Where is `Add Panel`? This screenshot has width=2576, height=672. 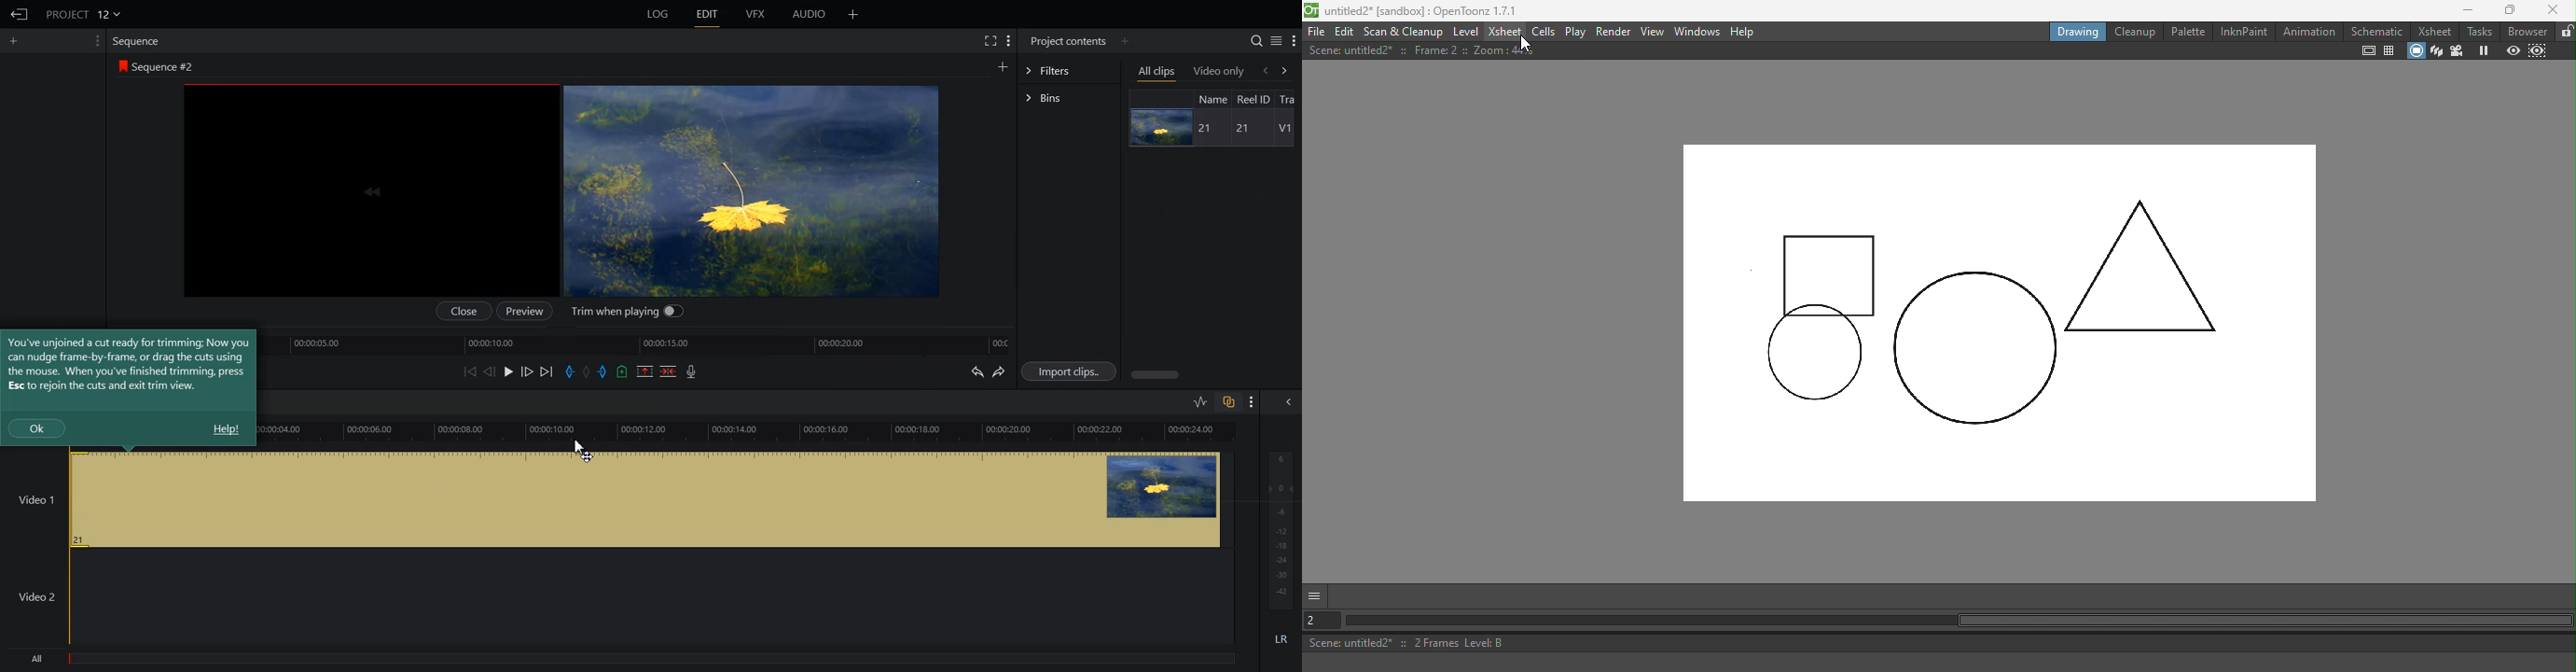 Add Panel is located at coordinates (1125, 41).